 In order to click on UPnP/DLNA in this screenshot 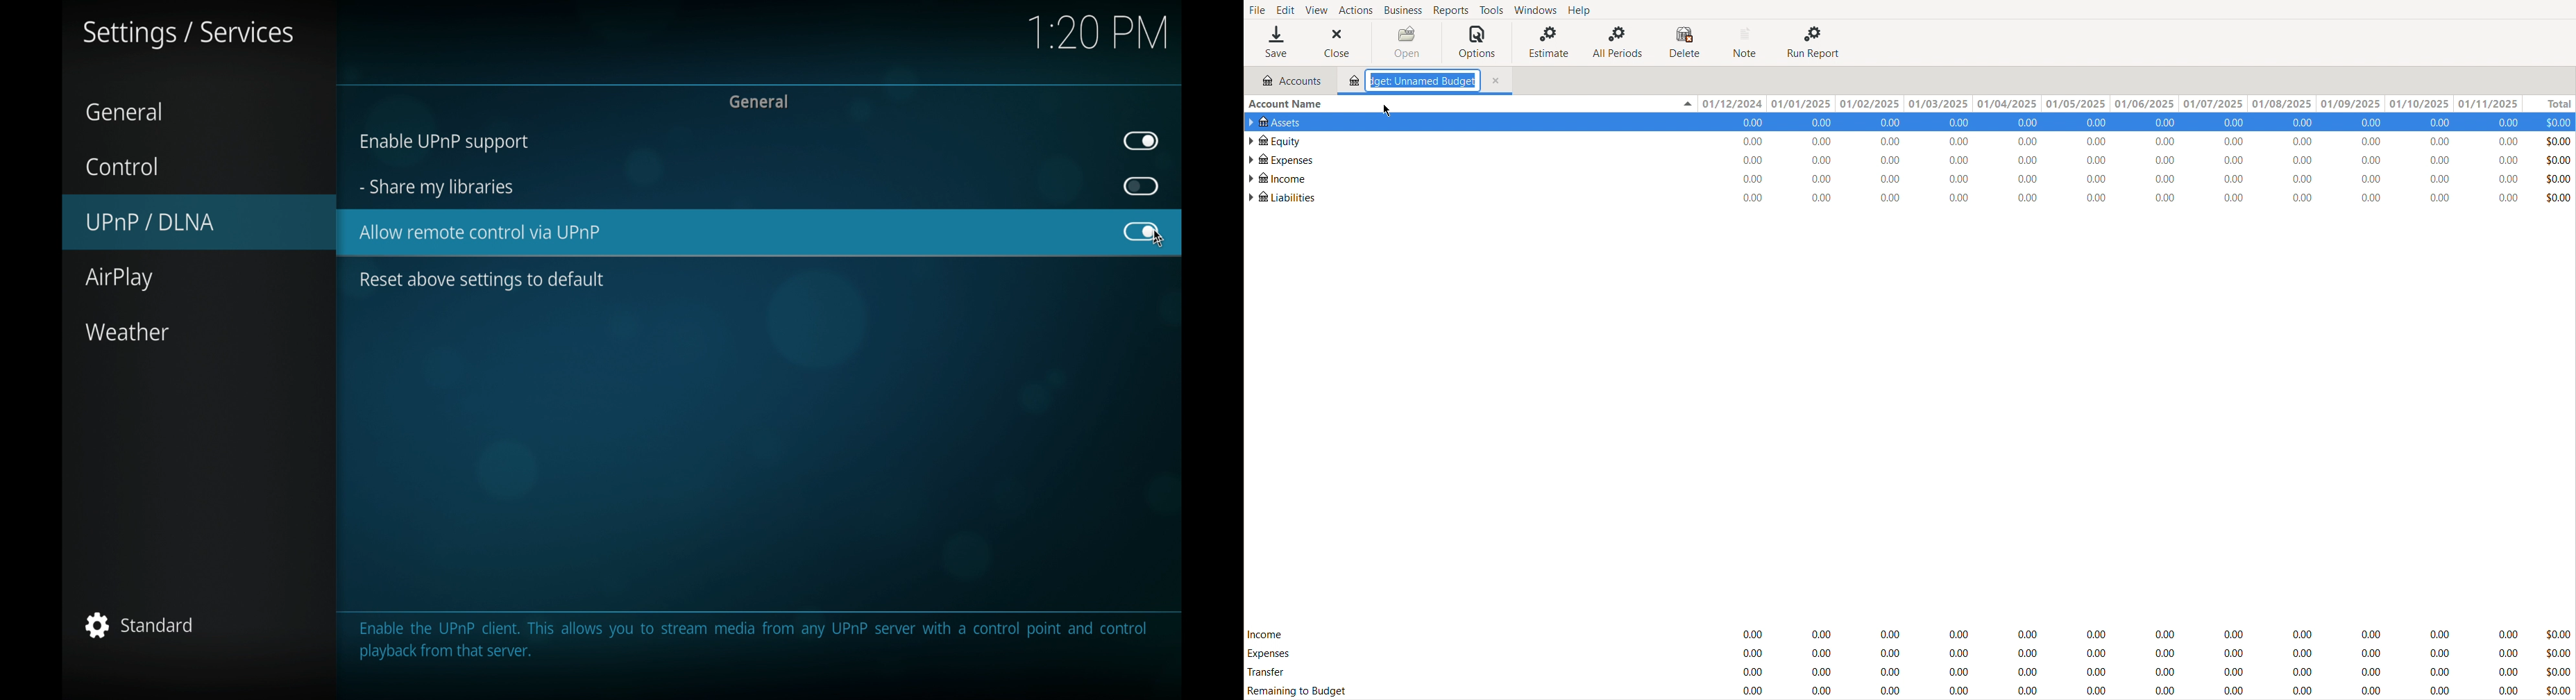, I will do `click(199, 220)`.